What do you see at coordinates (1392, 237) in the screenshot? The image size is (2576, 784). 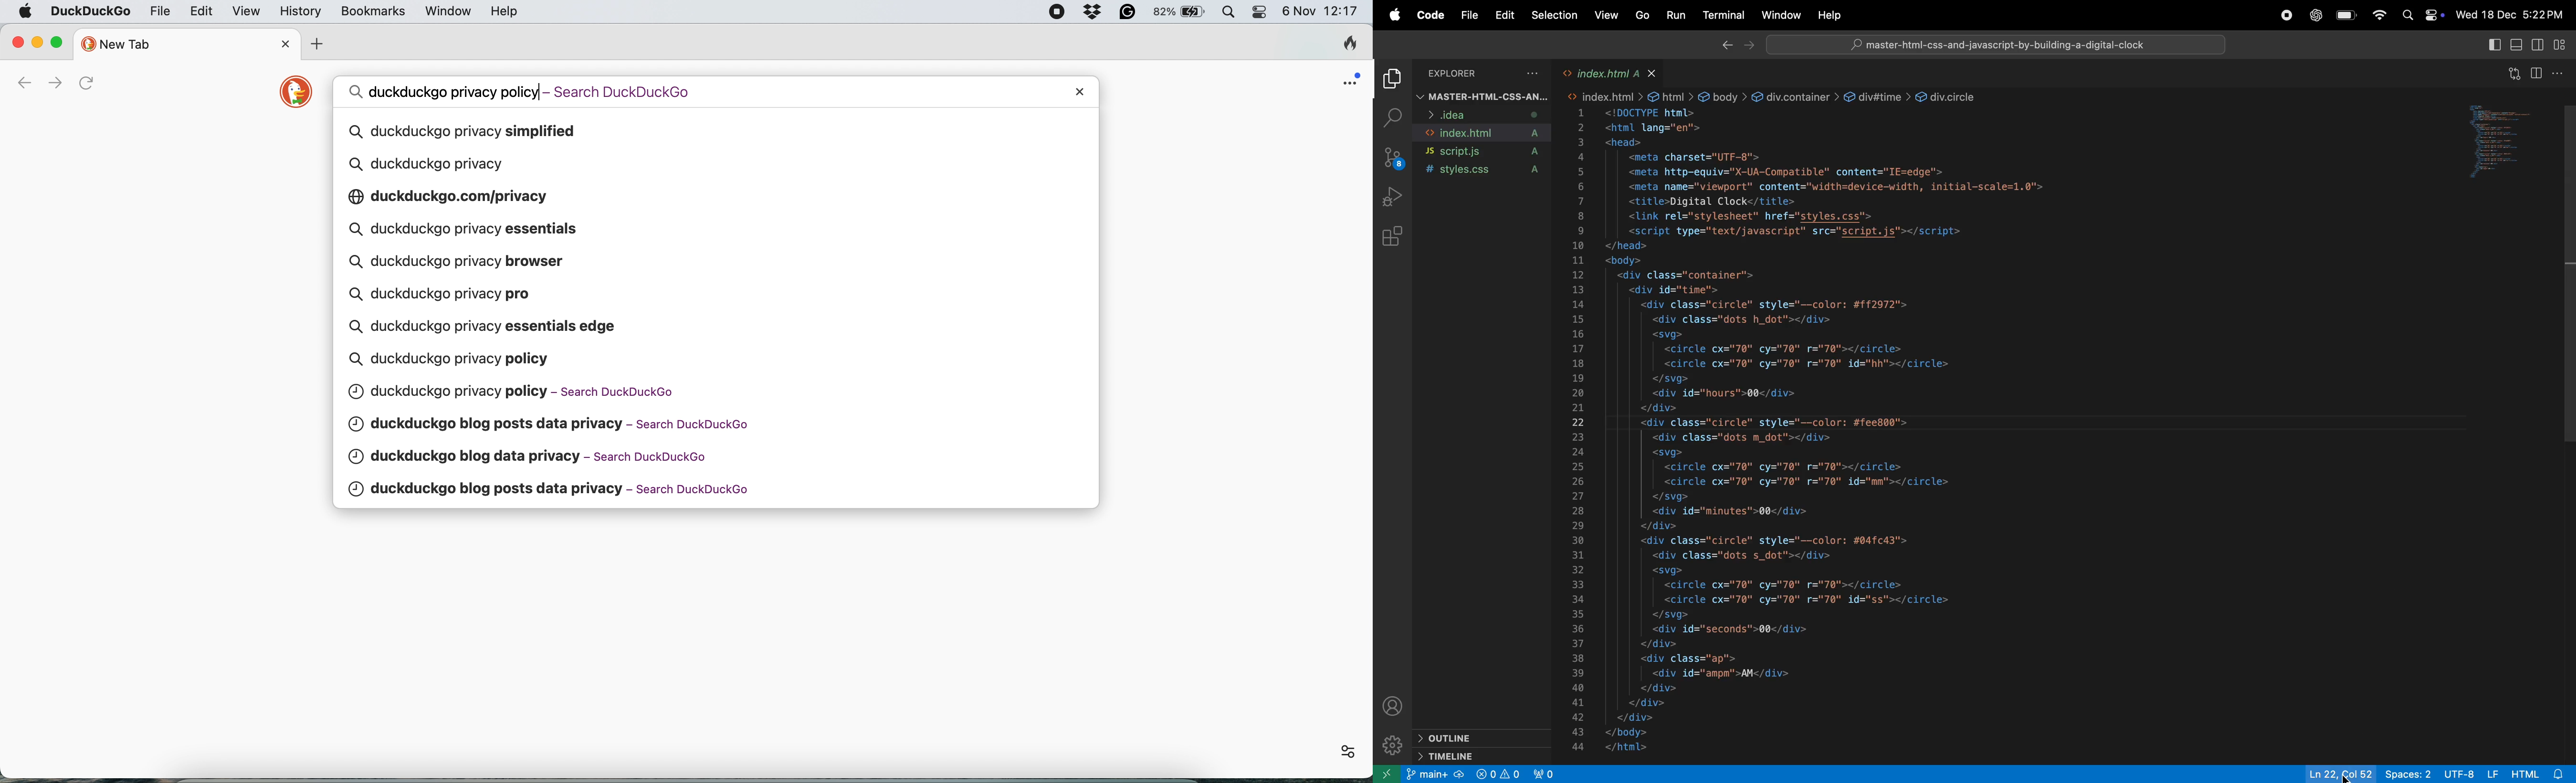 I see `extensions` at bounding box center [1392, 237].